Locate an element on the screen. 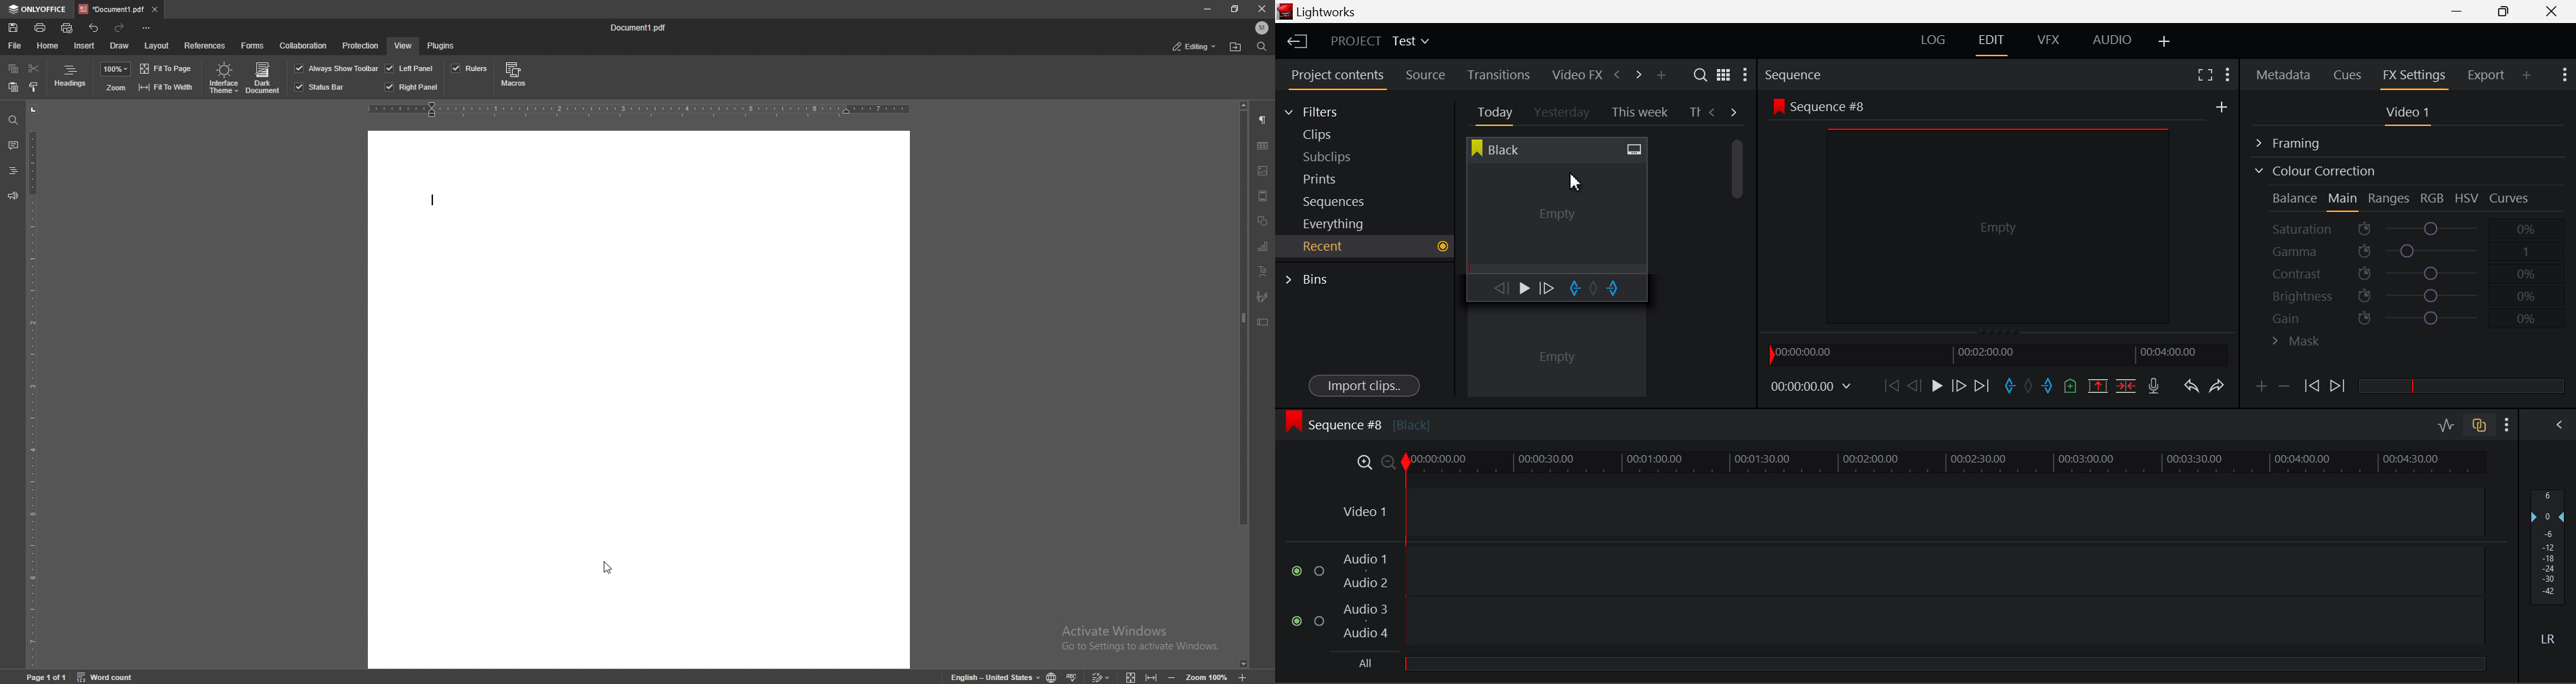  plugins is located at coordinates (442, 45).